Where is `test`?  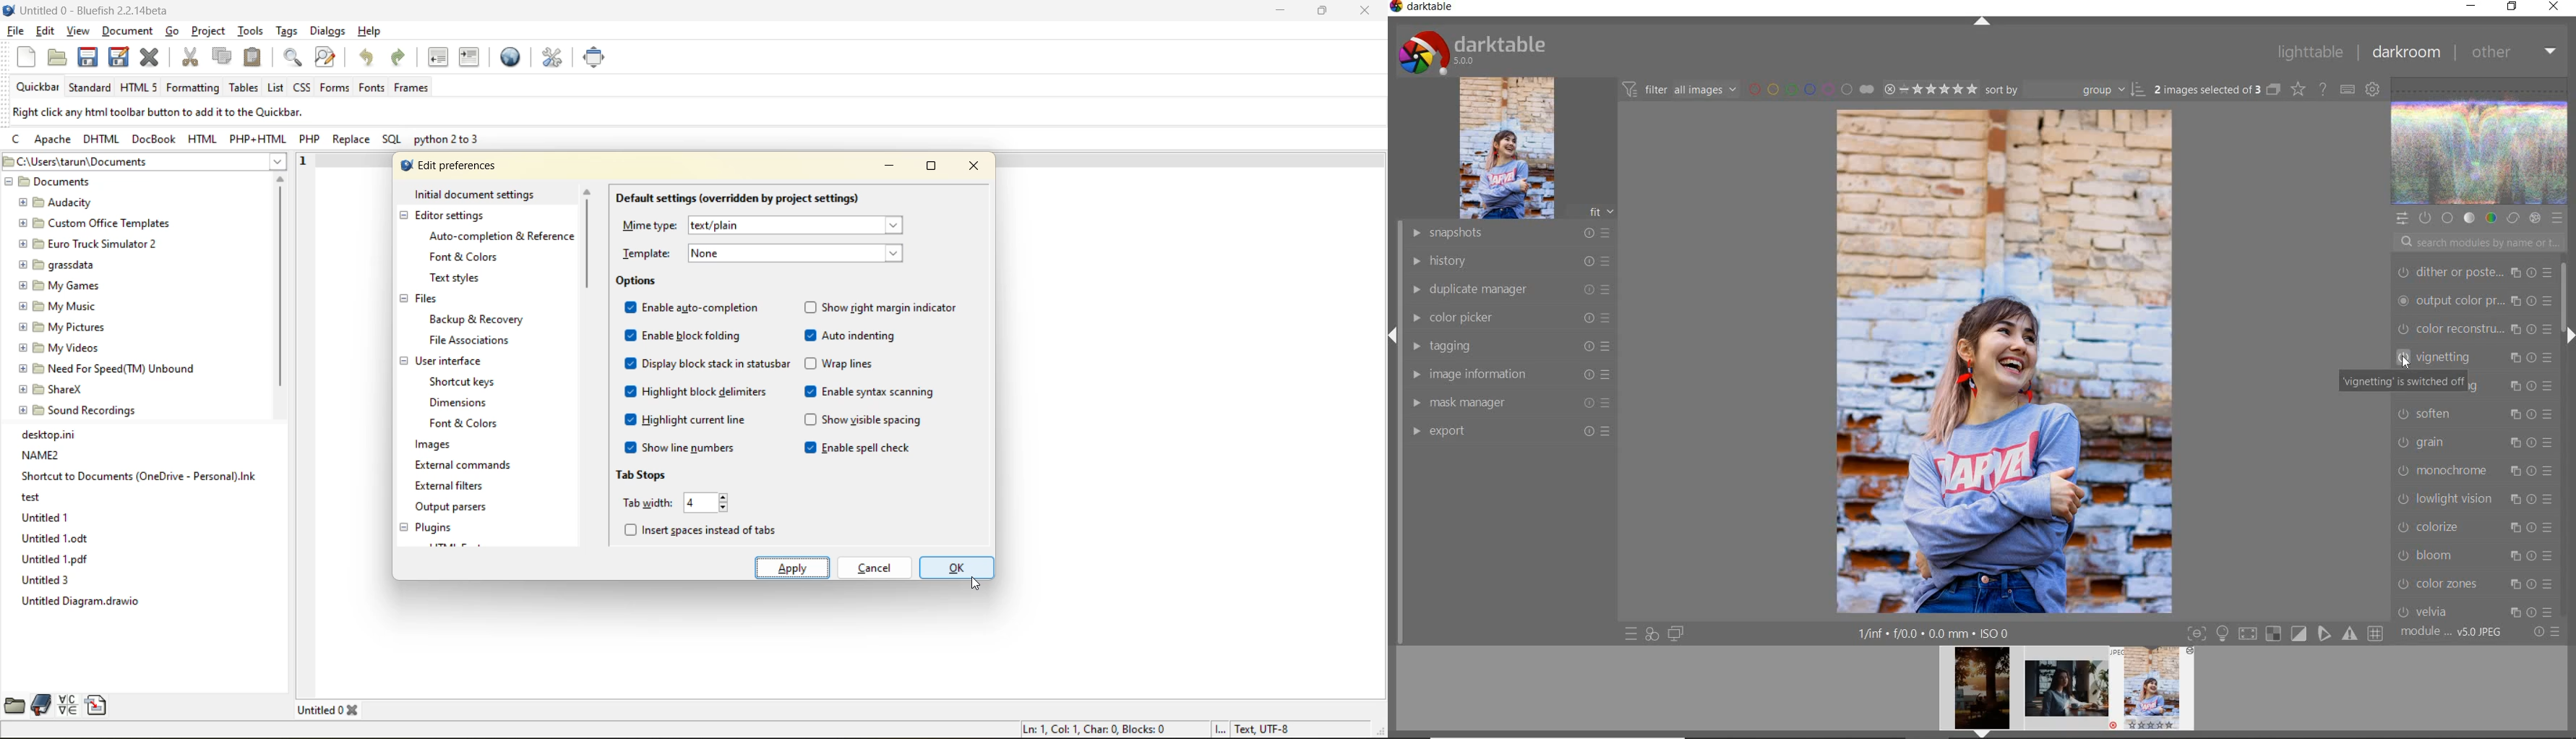
test is located at coordinates (32, 496).